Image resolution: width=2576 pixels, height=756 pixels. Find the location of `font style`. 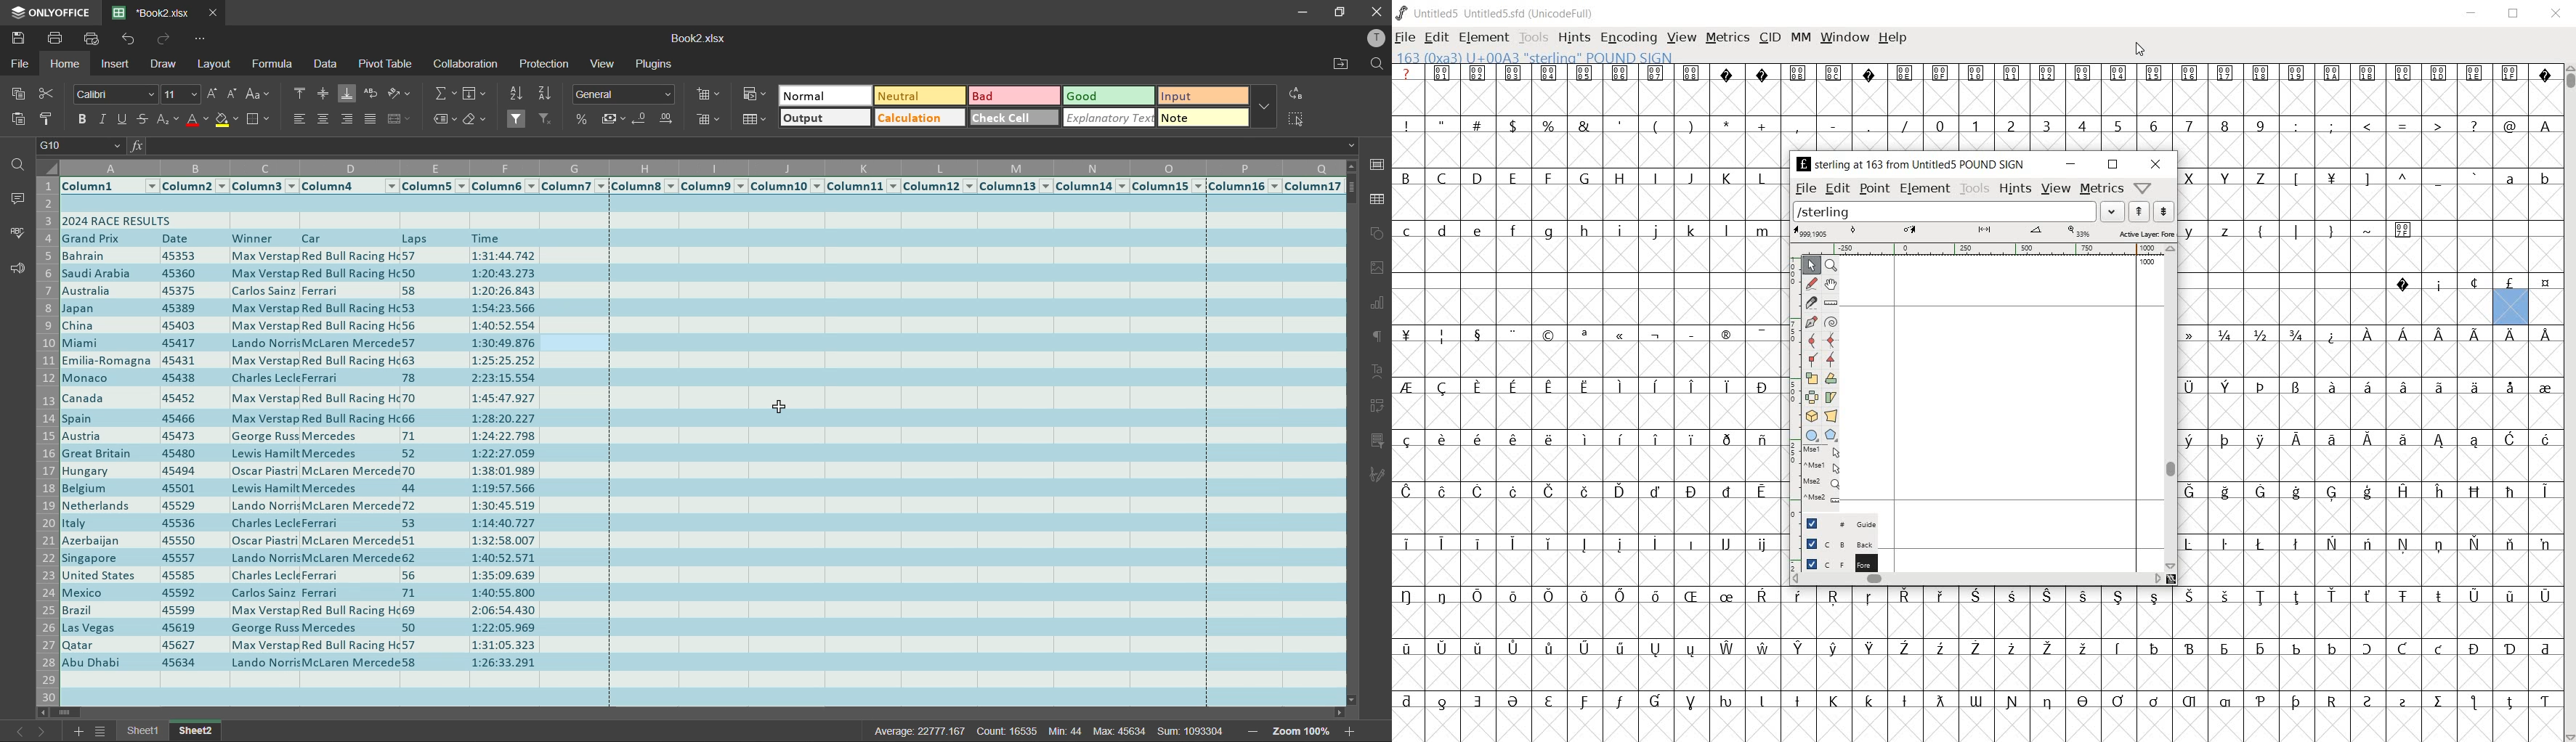

font style is located at coordinates (114, 95).